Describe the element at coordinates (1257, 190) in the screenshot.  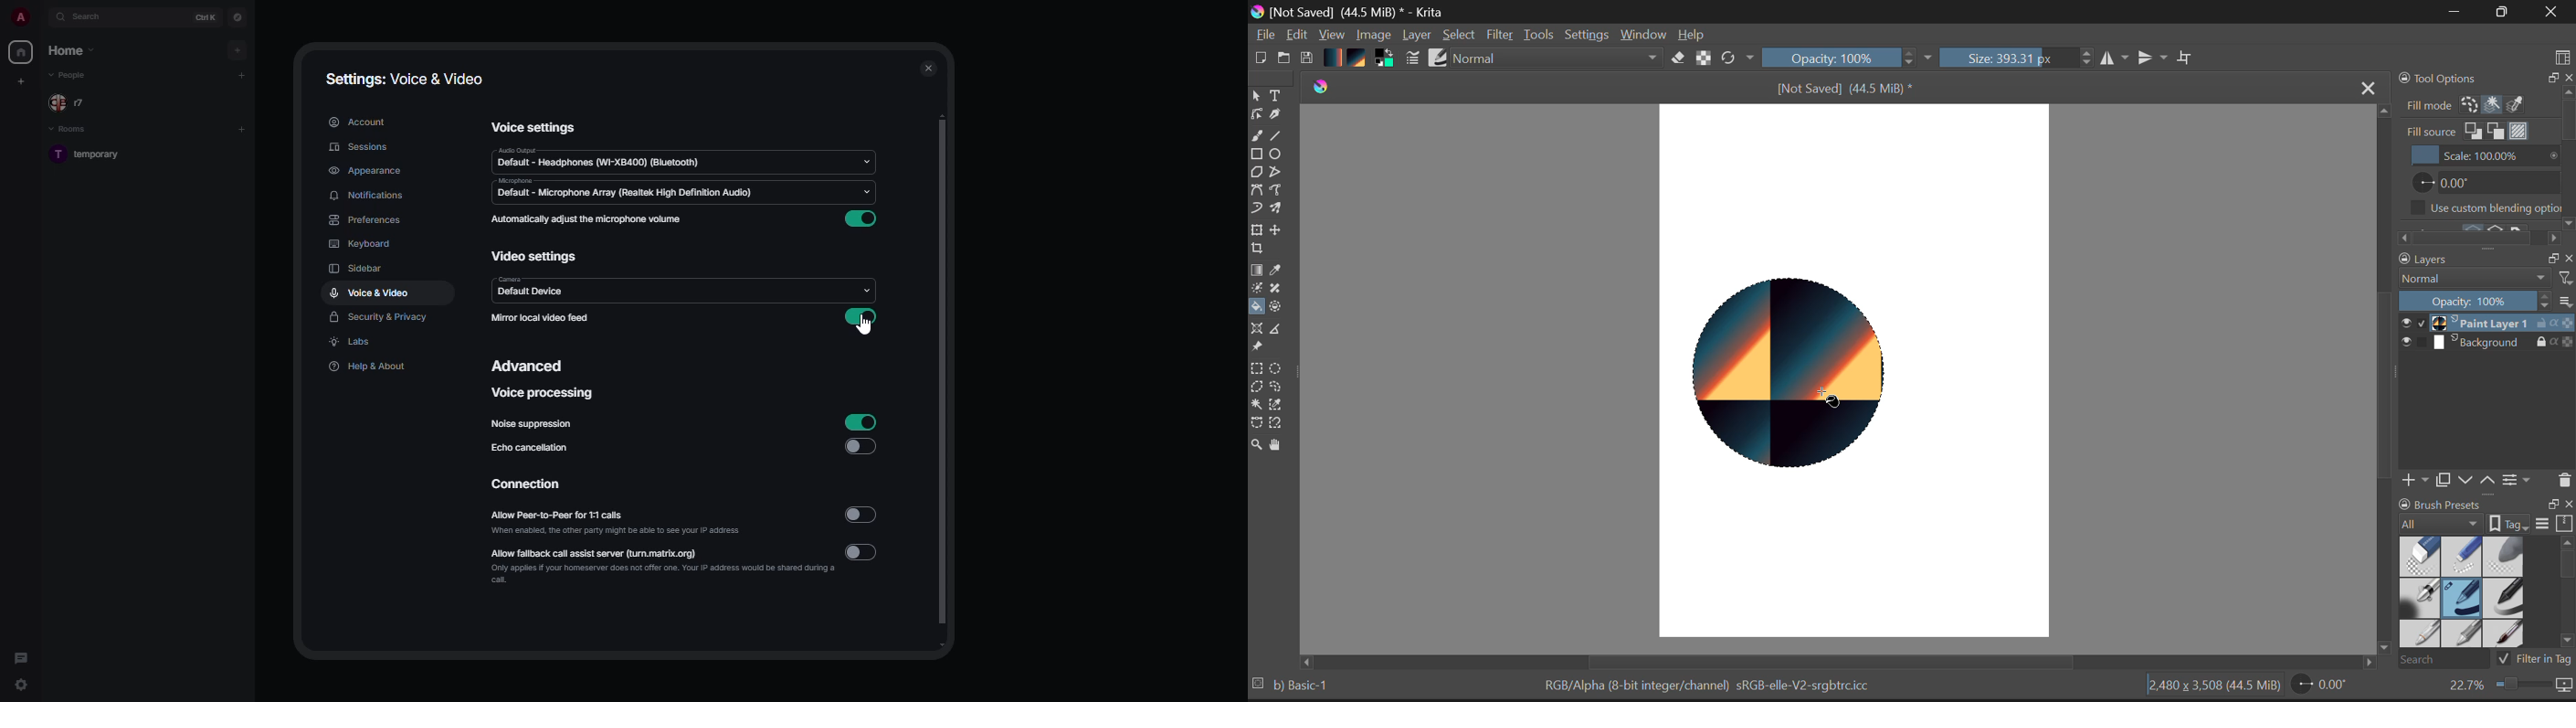
I see `Bezier Curve` at that location.